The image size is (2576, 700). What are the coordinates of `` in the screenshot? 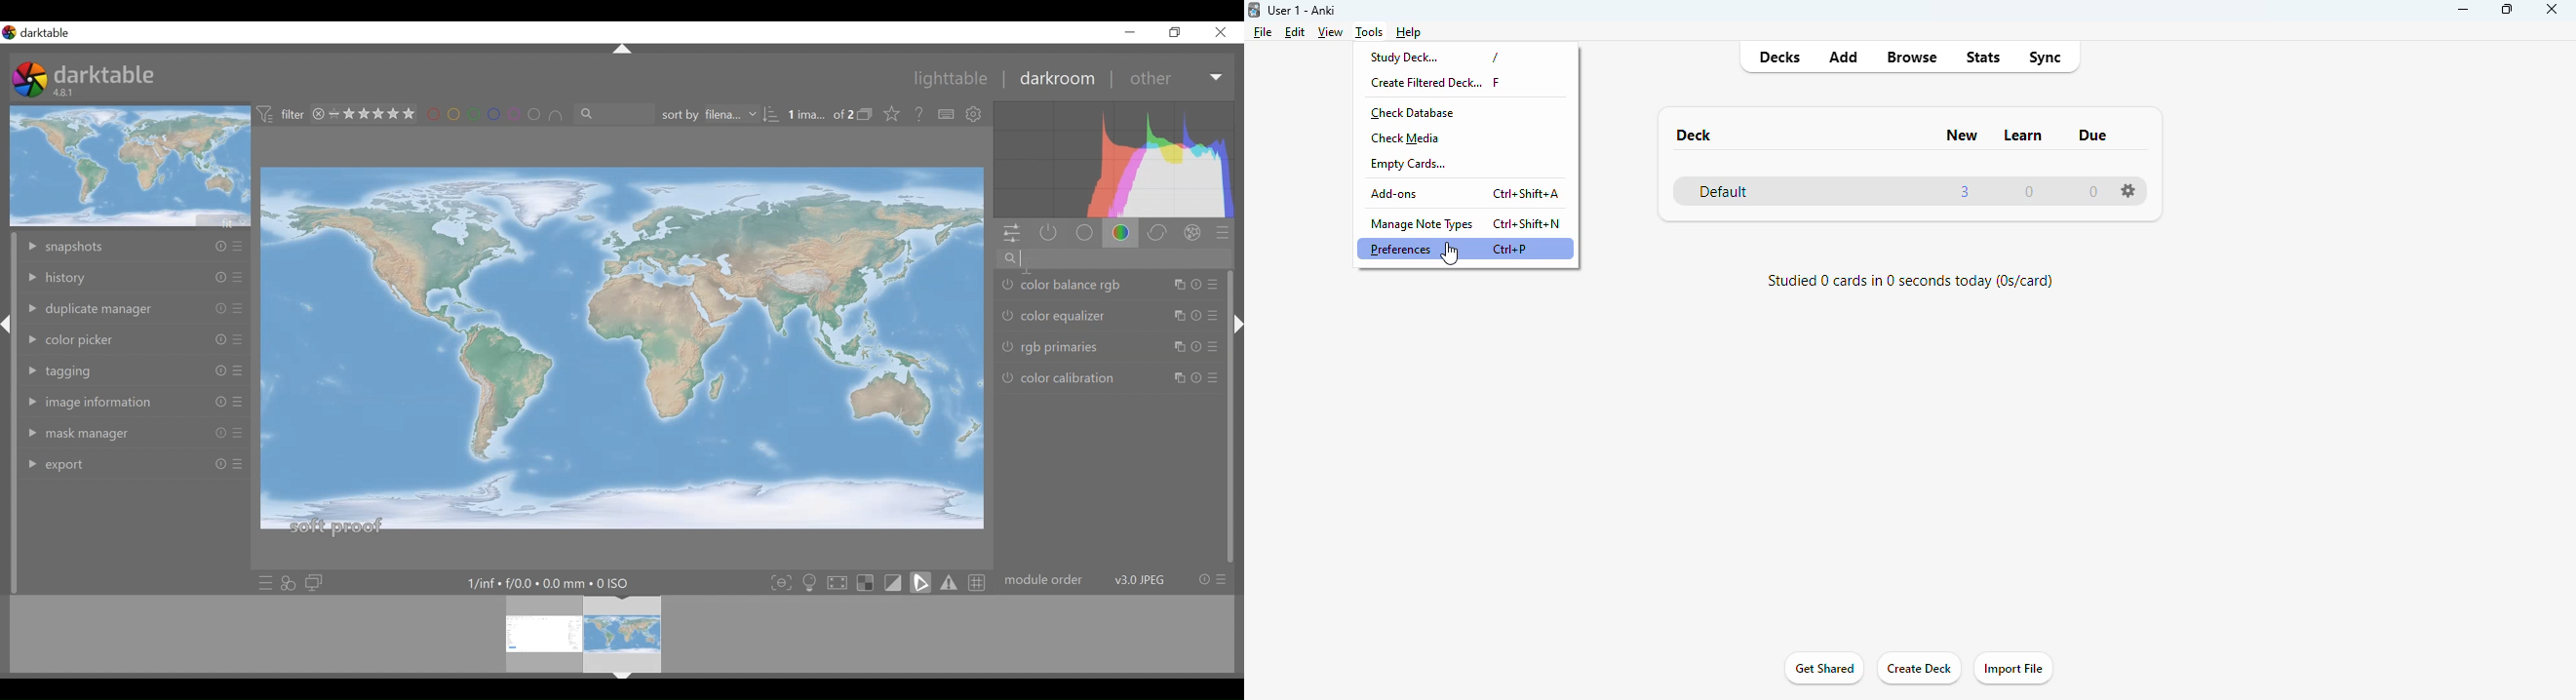 It's located at (1184, 347).